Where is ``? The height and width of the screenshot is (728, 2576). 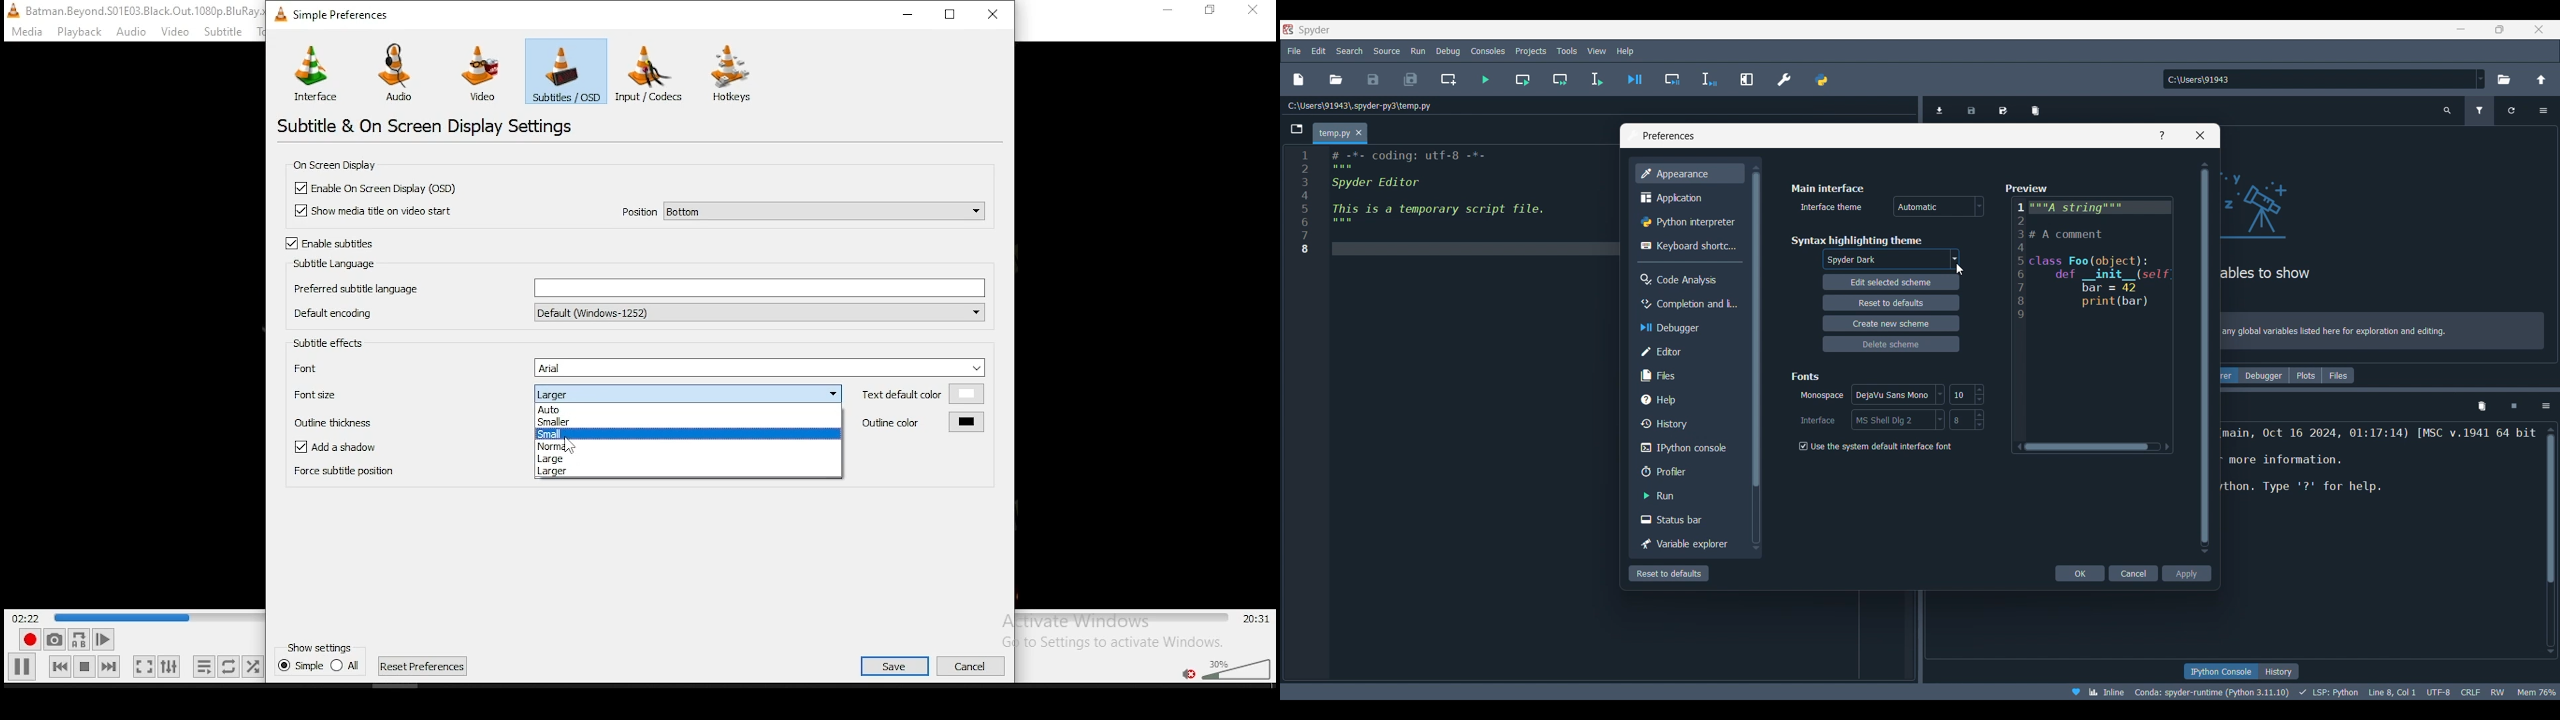  is located at coordinates (320, 646).